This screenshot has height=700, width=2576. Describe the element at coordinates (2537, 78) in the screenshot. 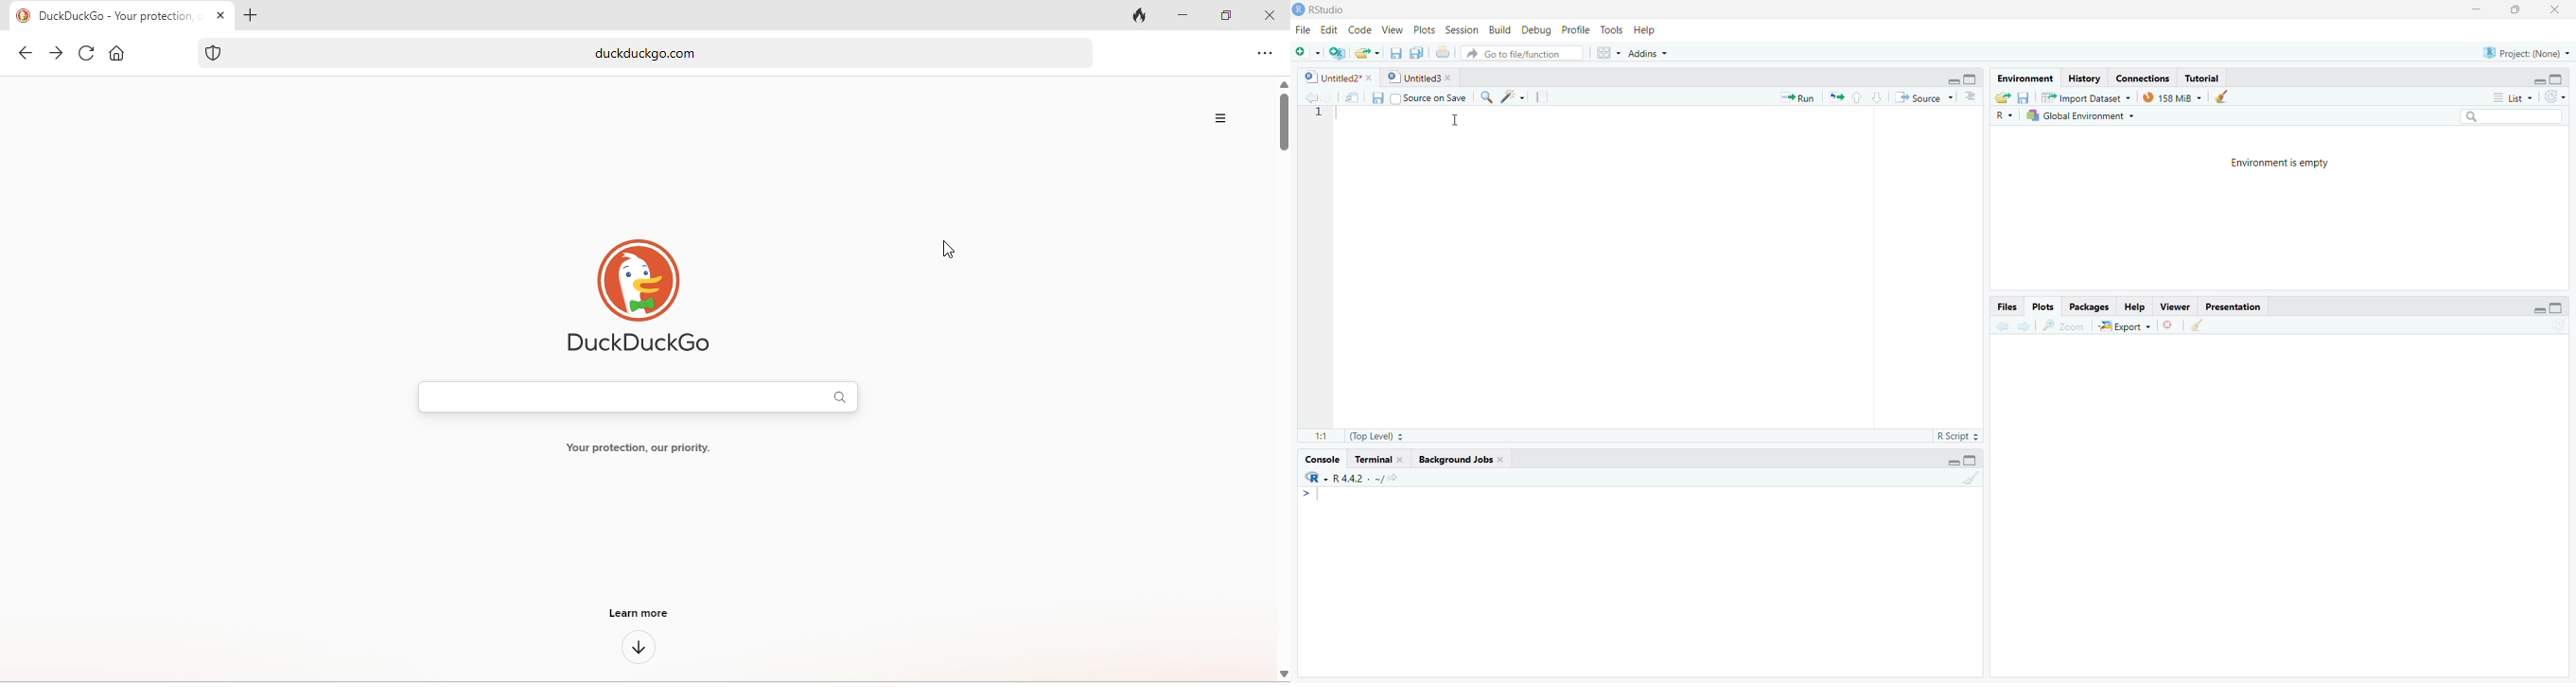

I see `Minimize/maximize` at that location.